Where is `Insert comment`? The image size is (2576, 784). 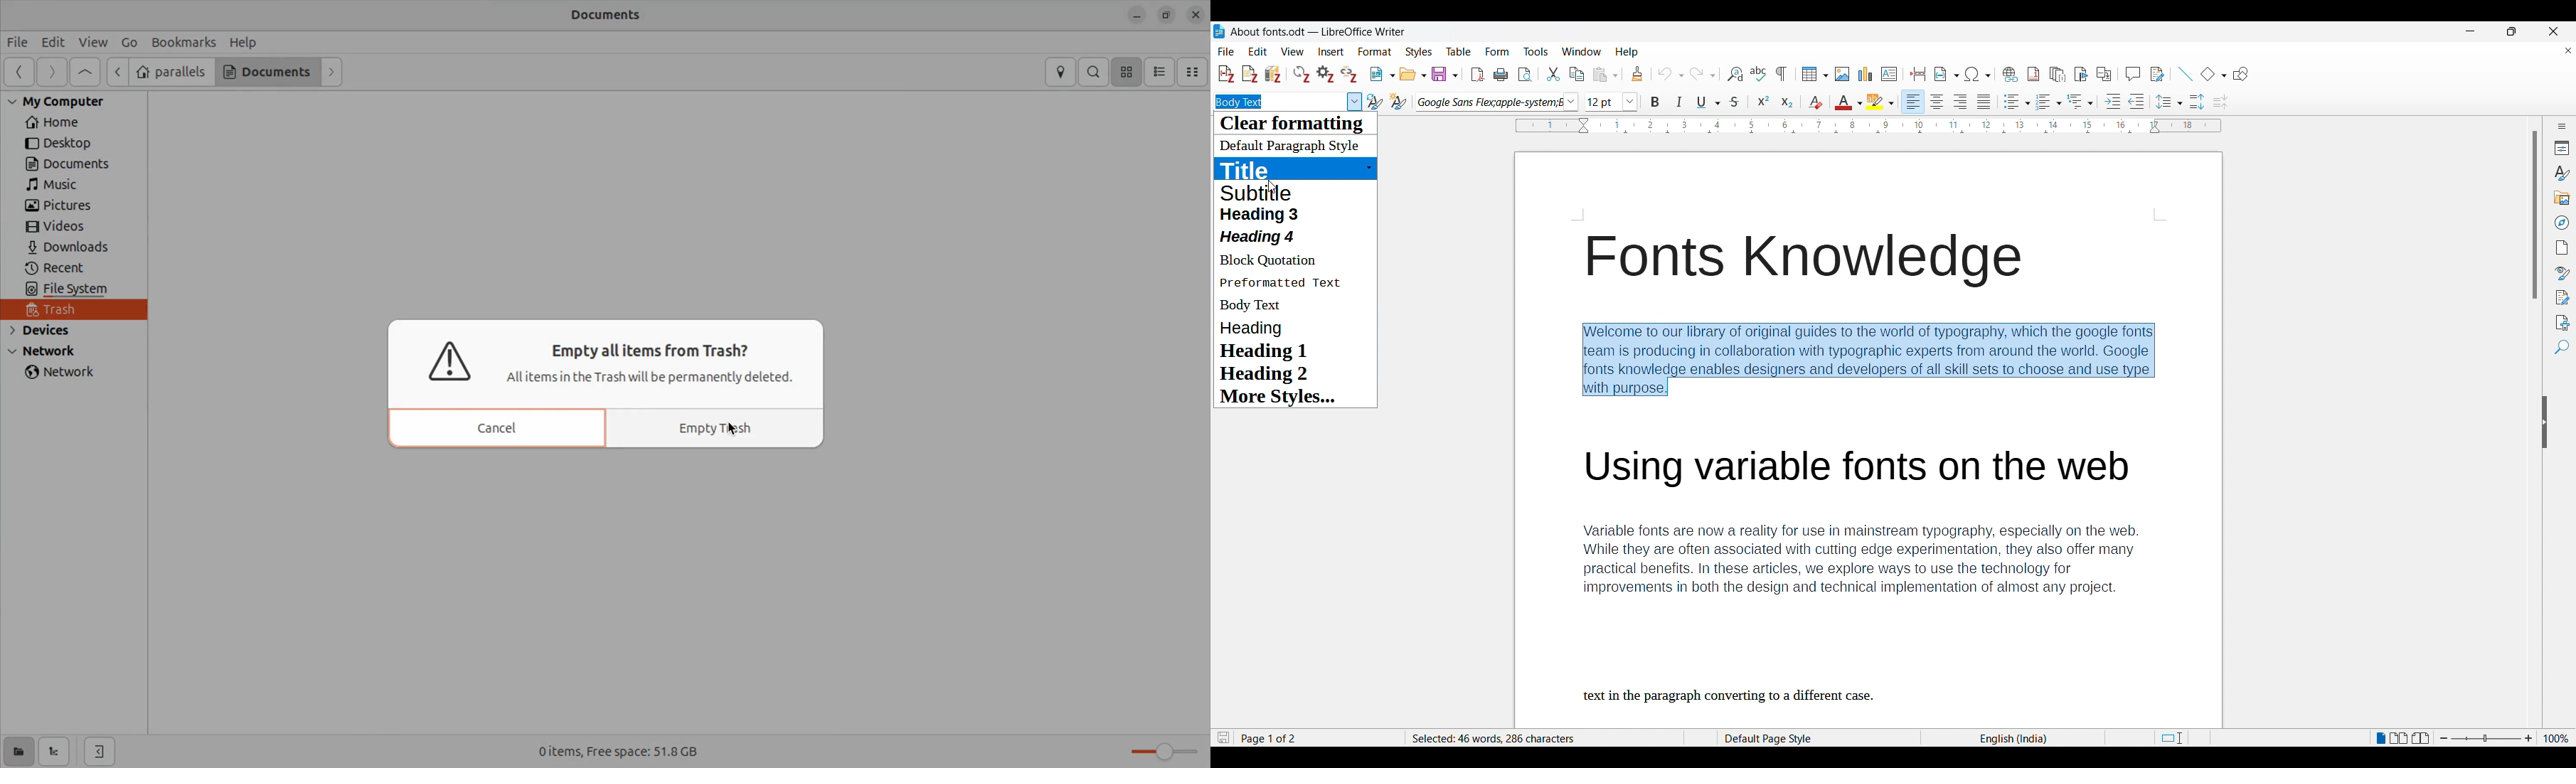 Insert comment is located at coordinates (2134, 74).